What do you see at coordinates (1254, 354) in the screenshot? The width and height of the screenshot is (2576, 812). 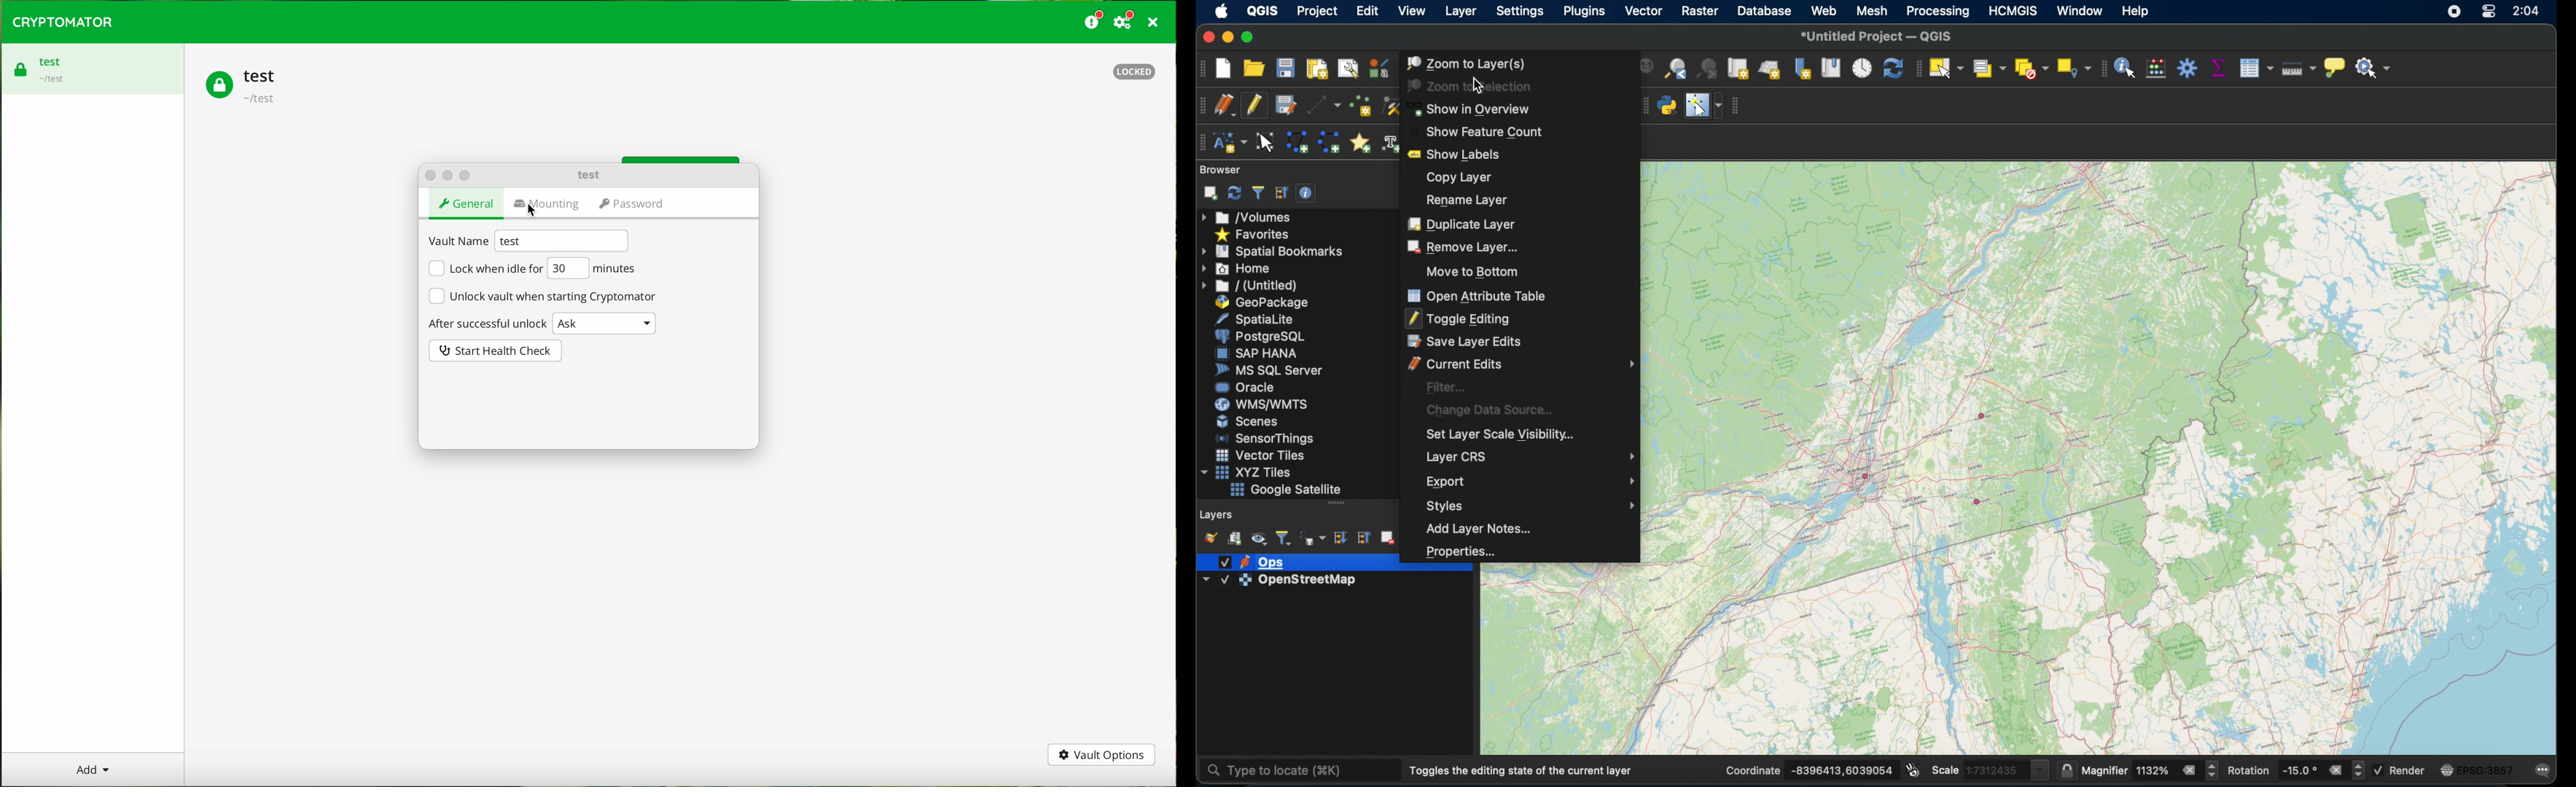 I see `saphana` at bounding box center [1254, 354].